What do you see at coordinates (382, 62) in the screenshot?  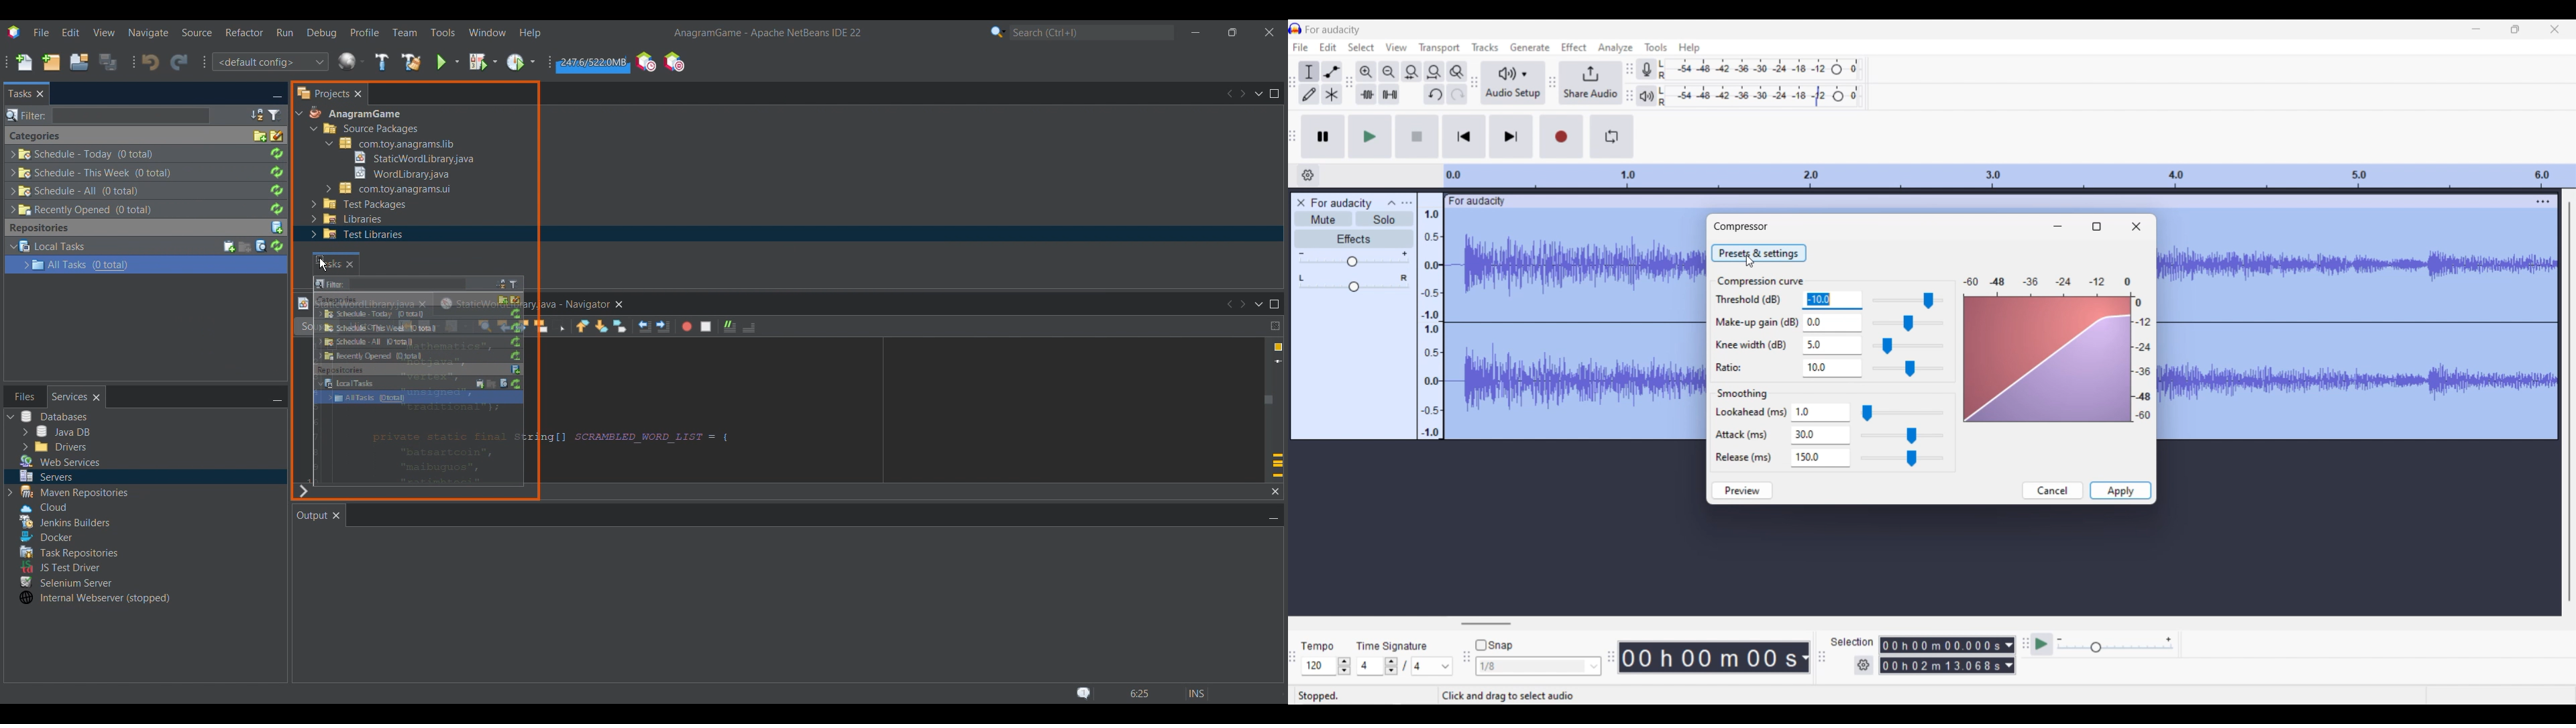 I see `Build main project` at bounding box center [382, 62].